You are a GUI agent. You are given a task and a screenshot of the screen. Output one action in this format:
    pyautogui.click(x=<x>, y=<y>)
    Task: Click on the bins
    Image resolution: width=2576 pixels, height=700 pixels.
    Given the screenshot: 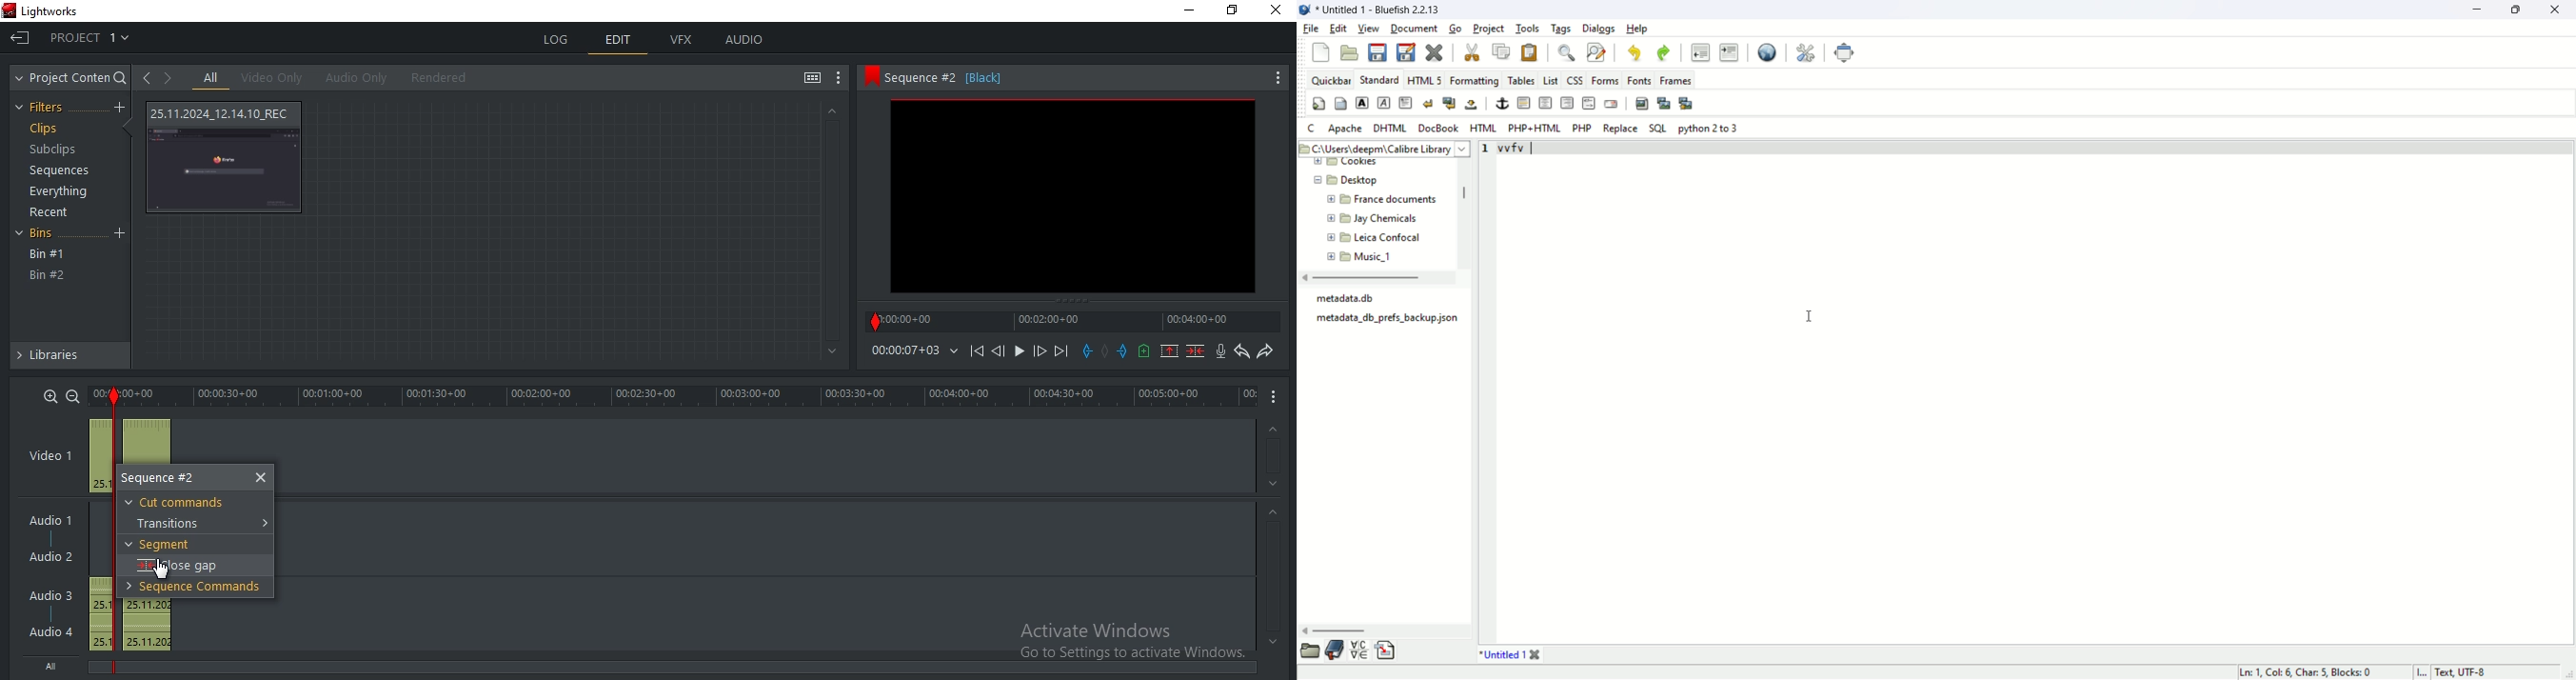 What is the action you would take?
    pyautogui.click(x=47, y=235)
    